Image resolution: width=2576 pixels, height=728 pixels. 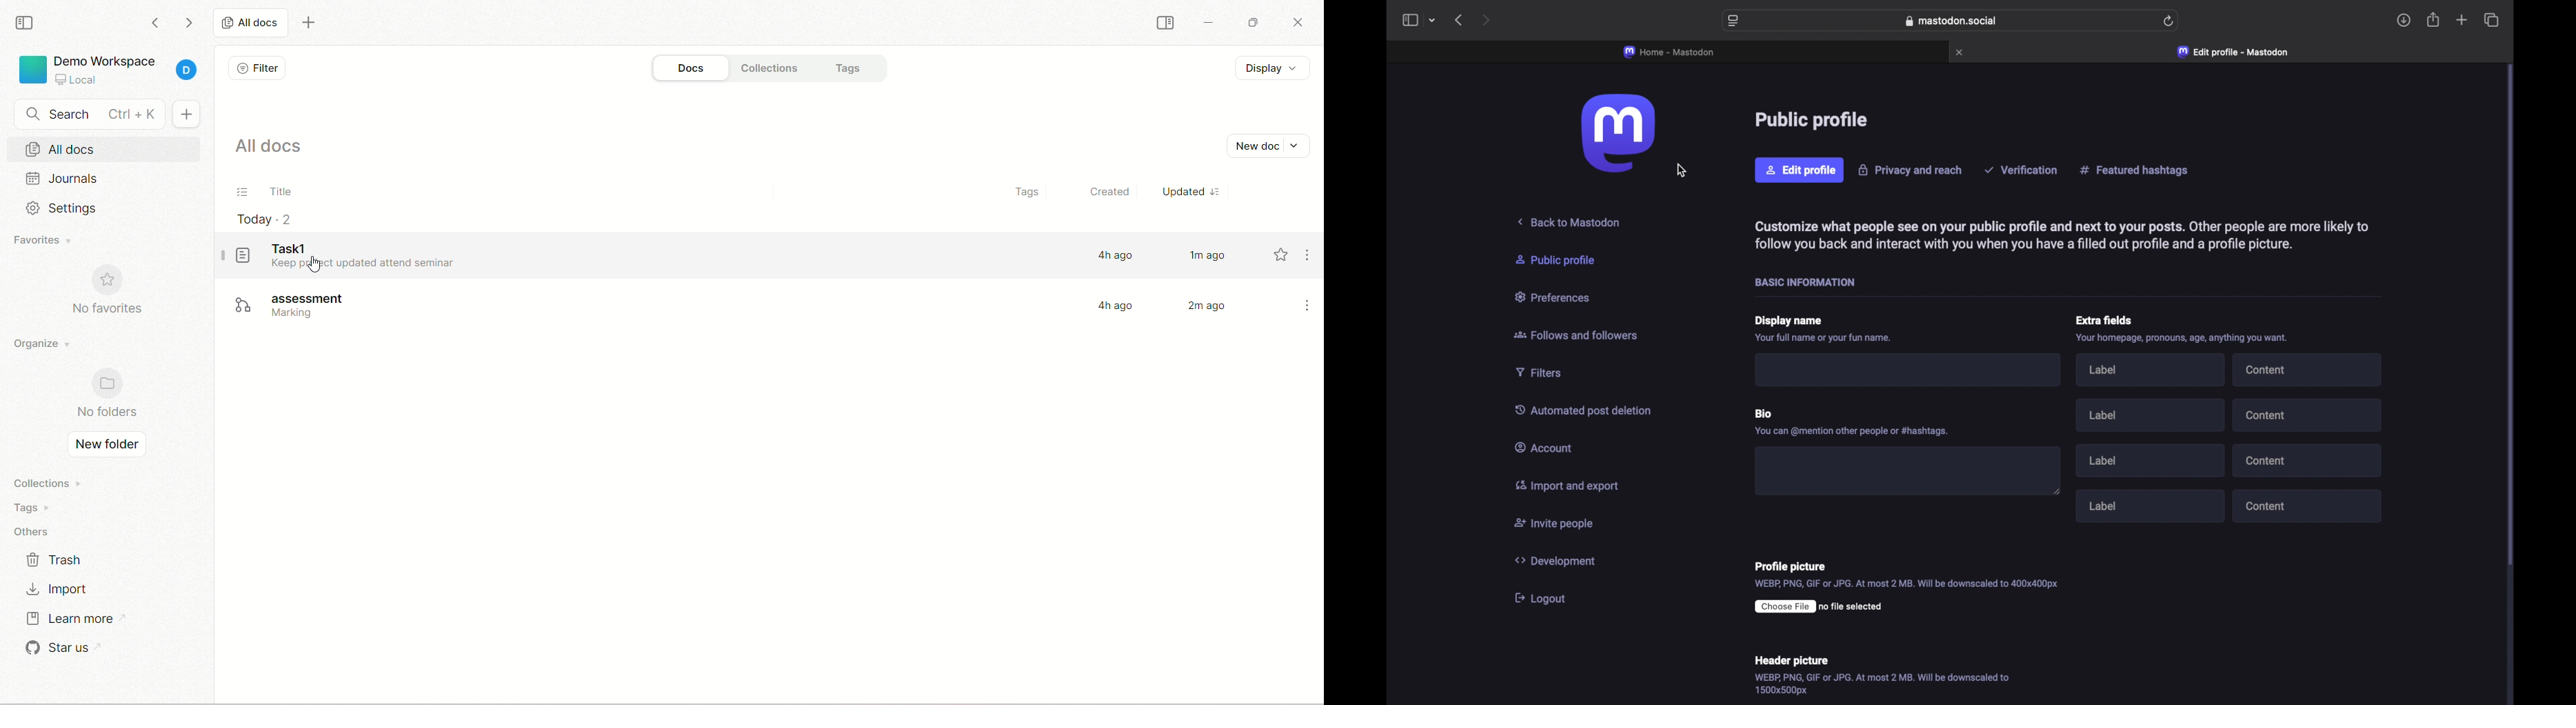 I want to click on filter, so click(x=255, y=70).